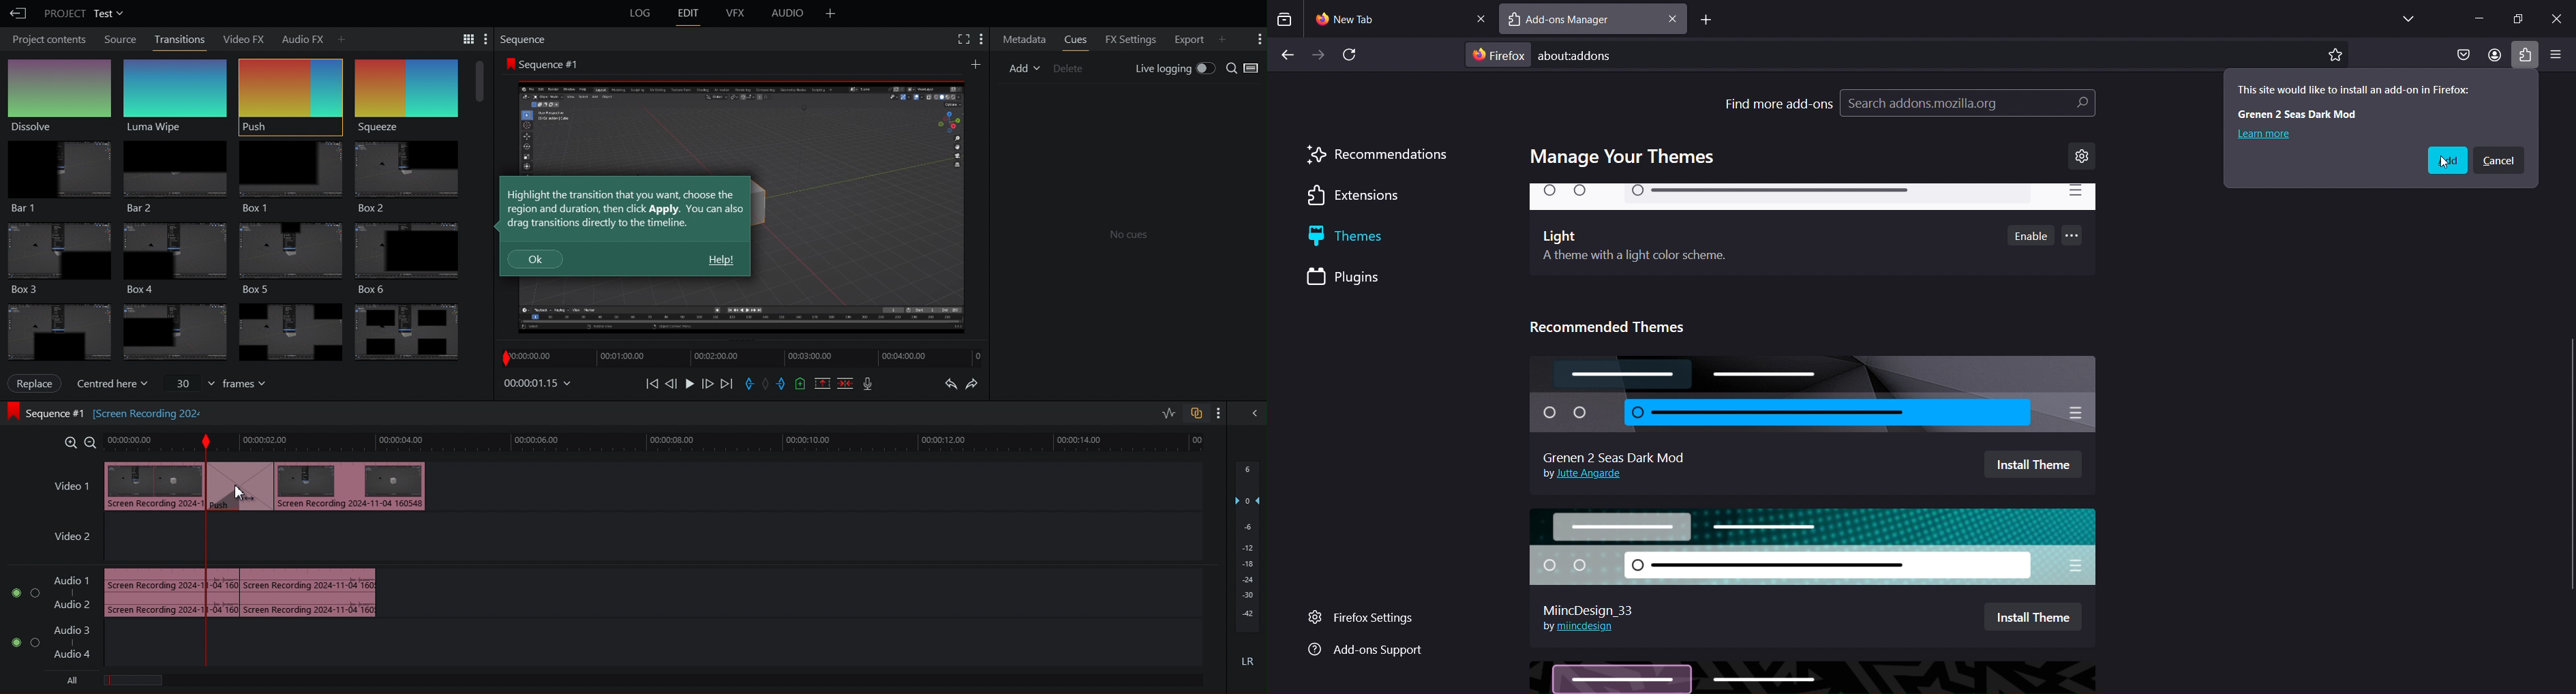  I want to click on cancel, so click(2499, 161).